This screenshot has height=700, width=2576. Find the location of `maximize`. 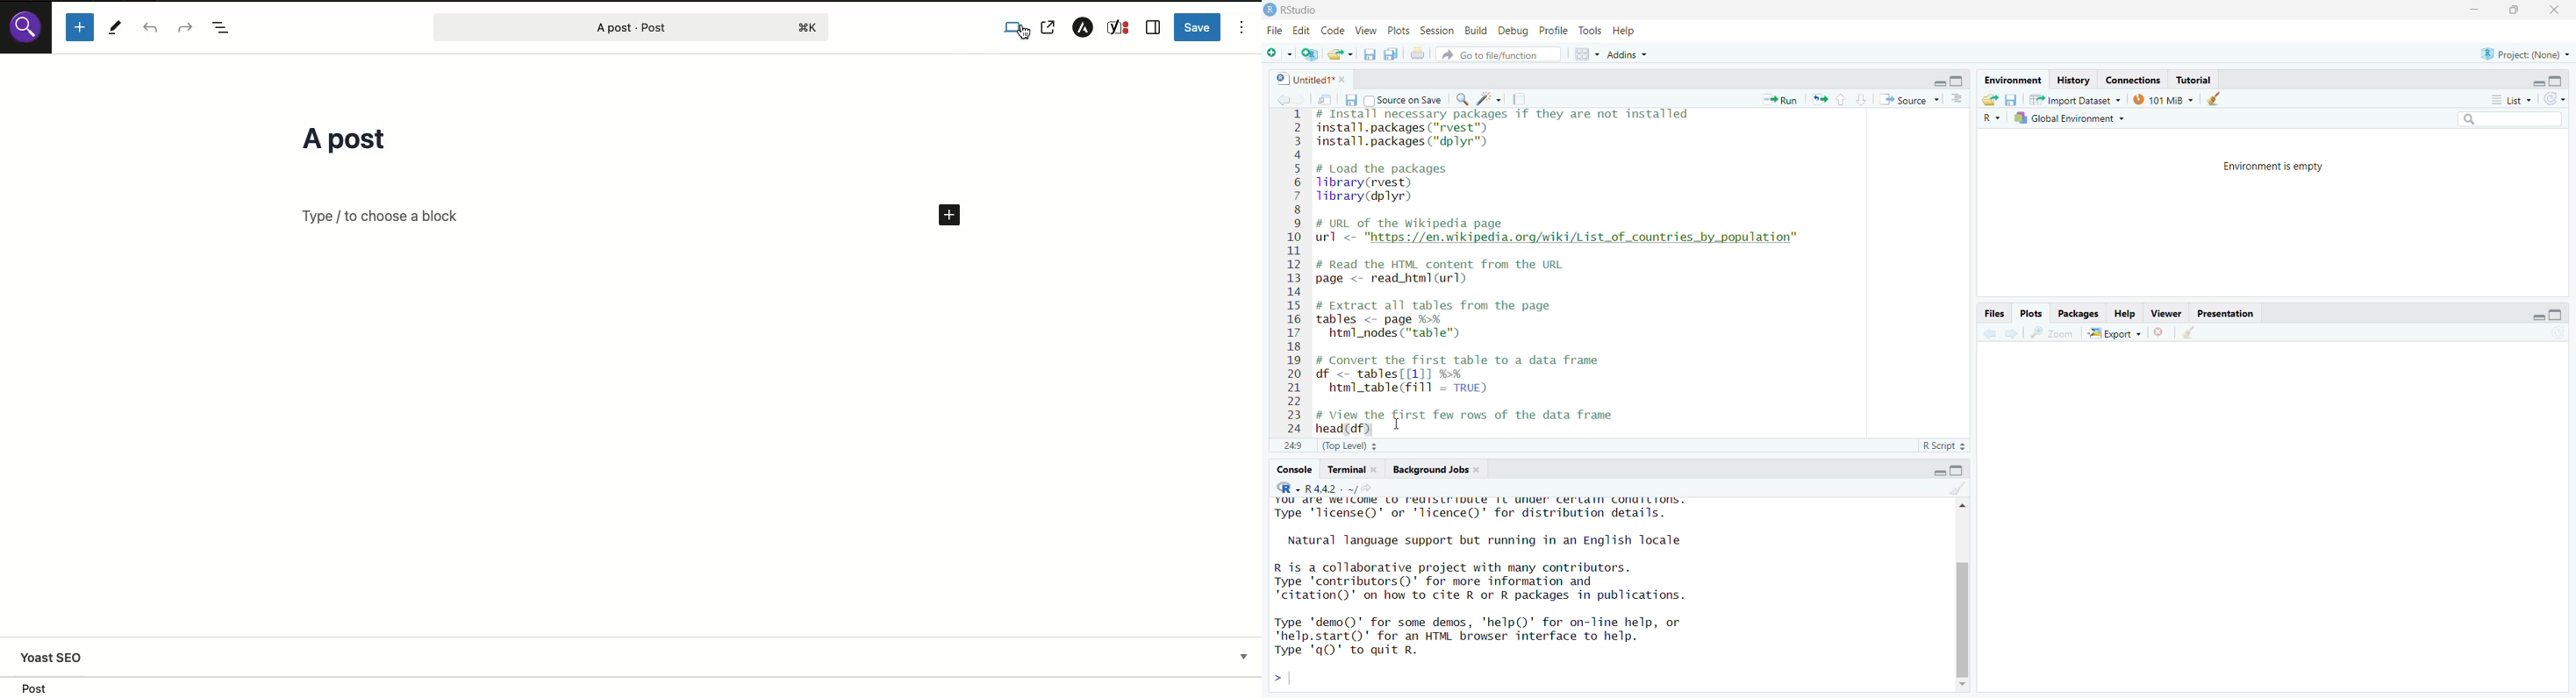

maximize is located at coordinates (1957, 80).